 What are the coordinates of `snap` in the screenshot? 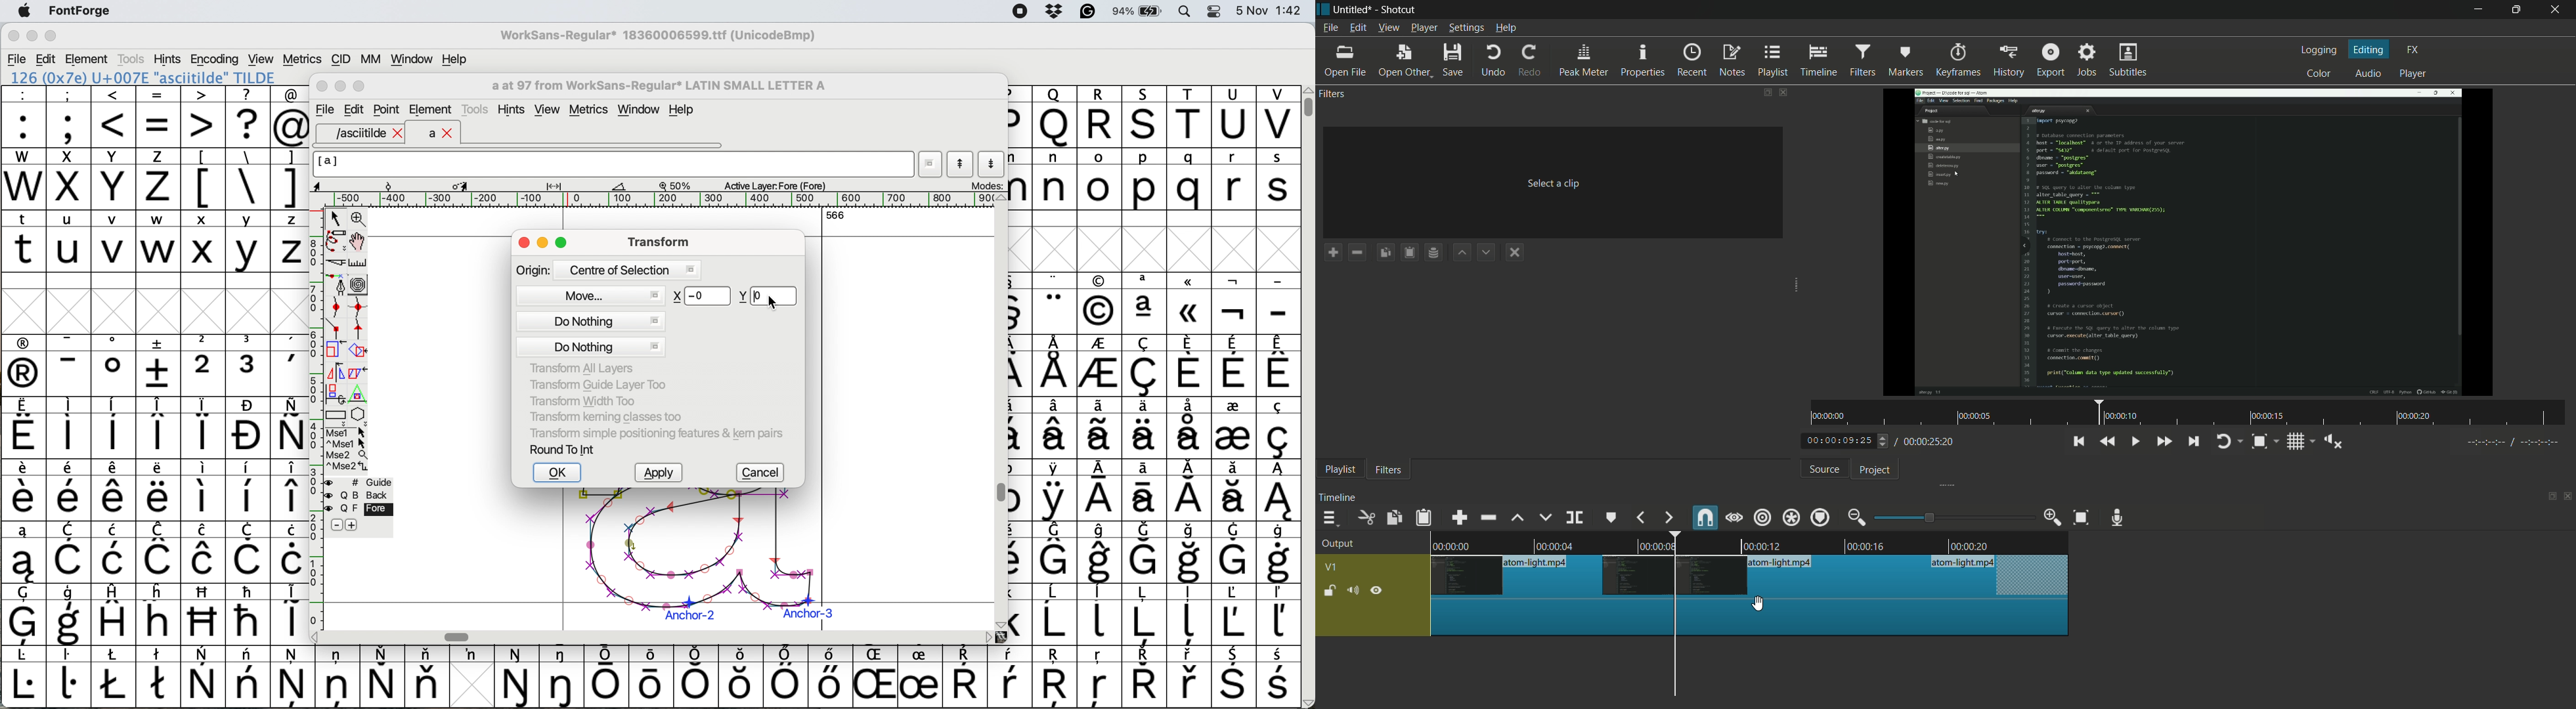 It's located at (1703, 517).